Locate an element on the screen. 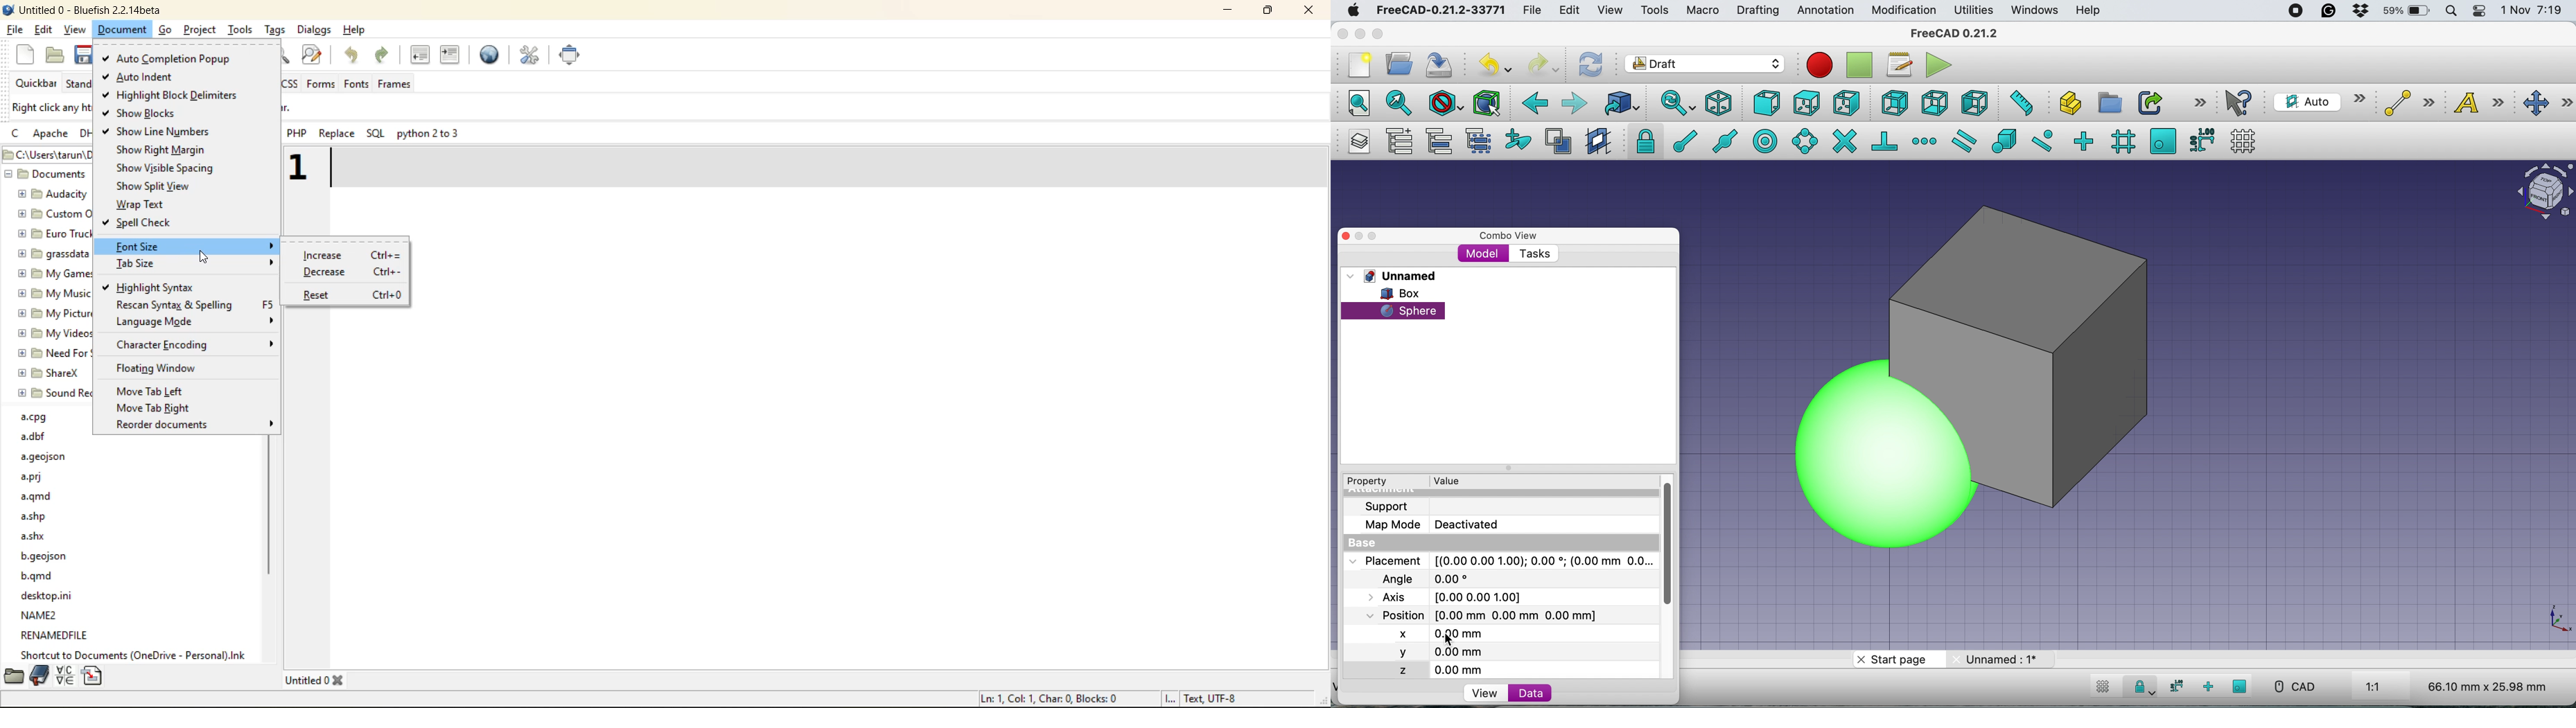 This screenshot has width=2576, height=728. close is located at coordinates (1343, 31).